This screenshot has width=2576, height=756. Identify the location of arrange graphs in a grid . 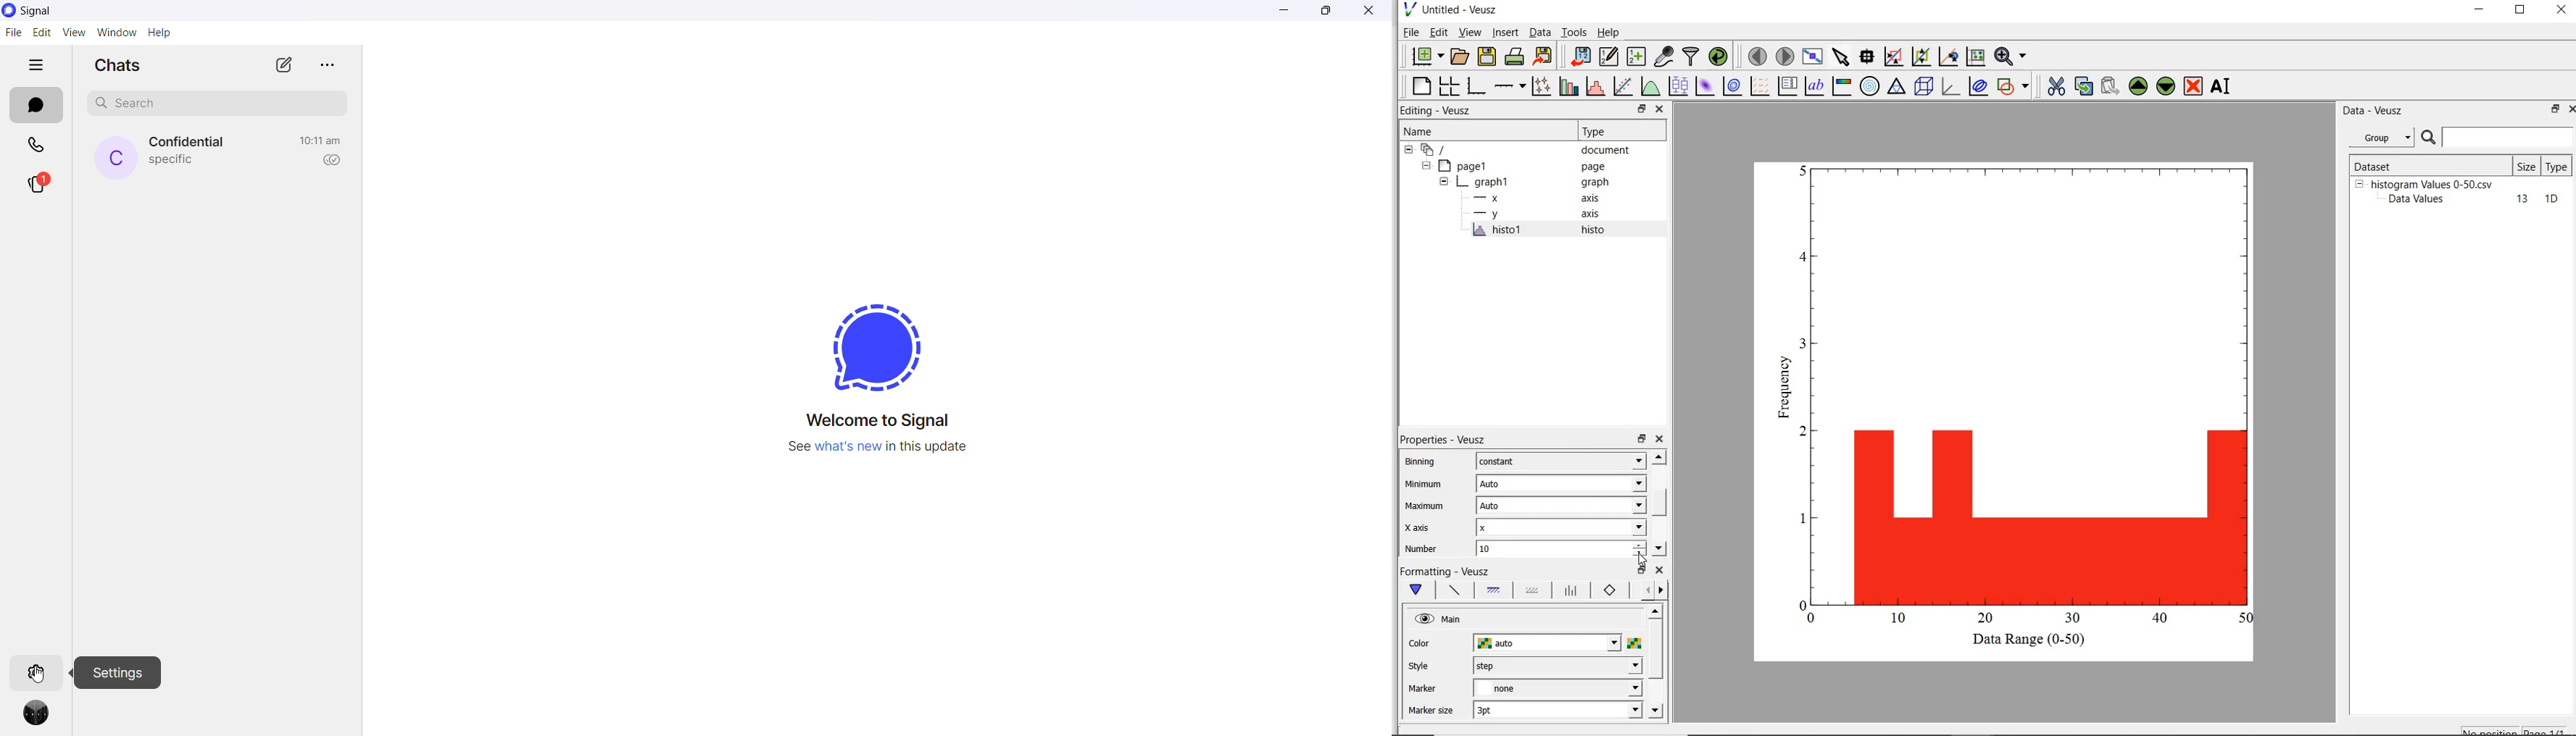
(1451, 84).